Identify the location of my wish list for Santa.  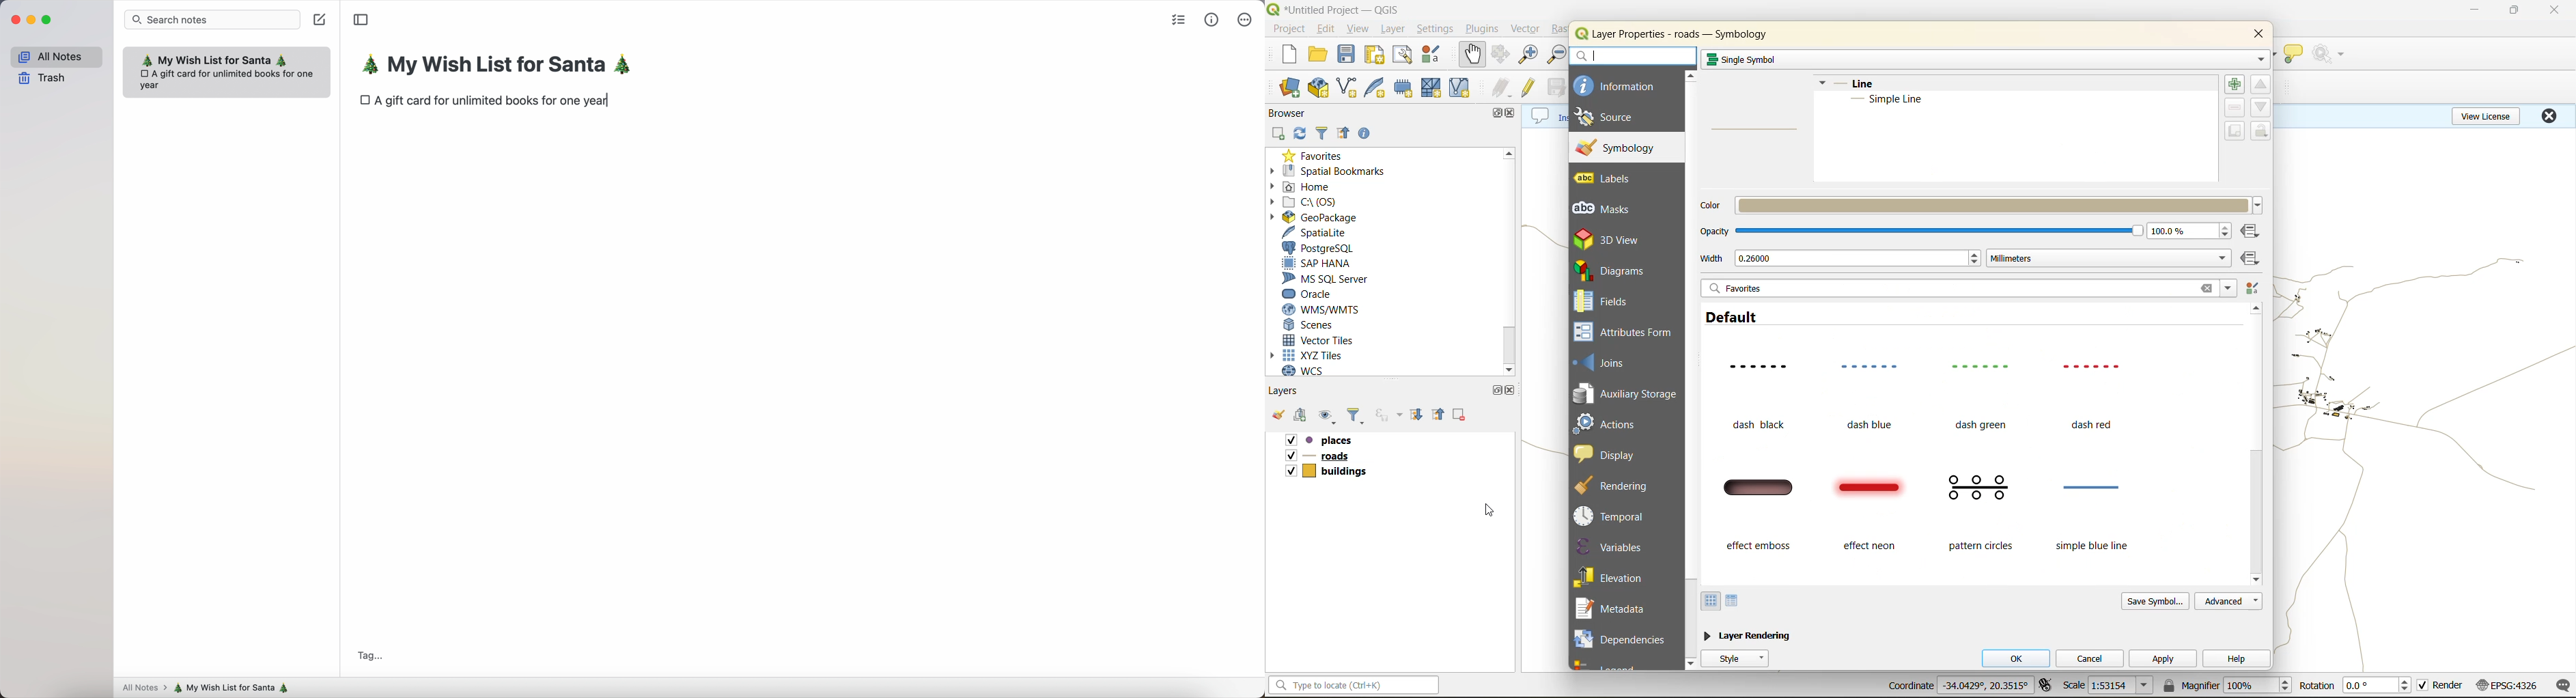
(502, 66).